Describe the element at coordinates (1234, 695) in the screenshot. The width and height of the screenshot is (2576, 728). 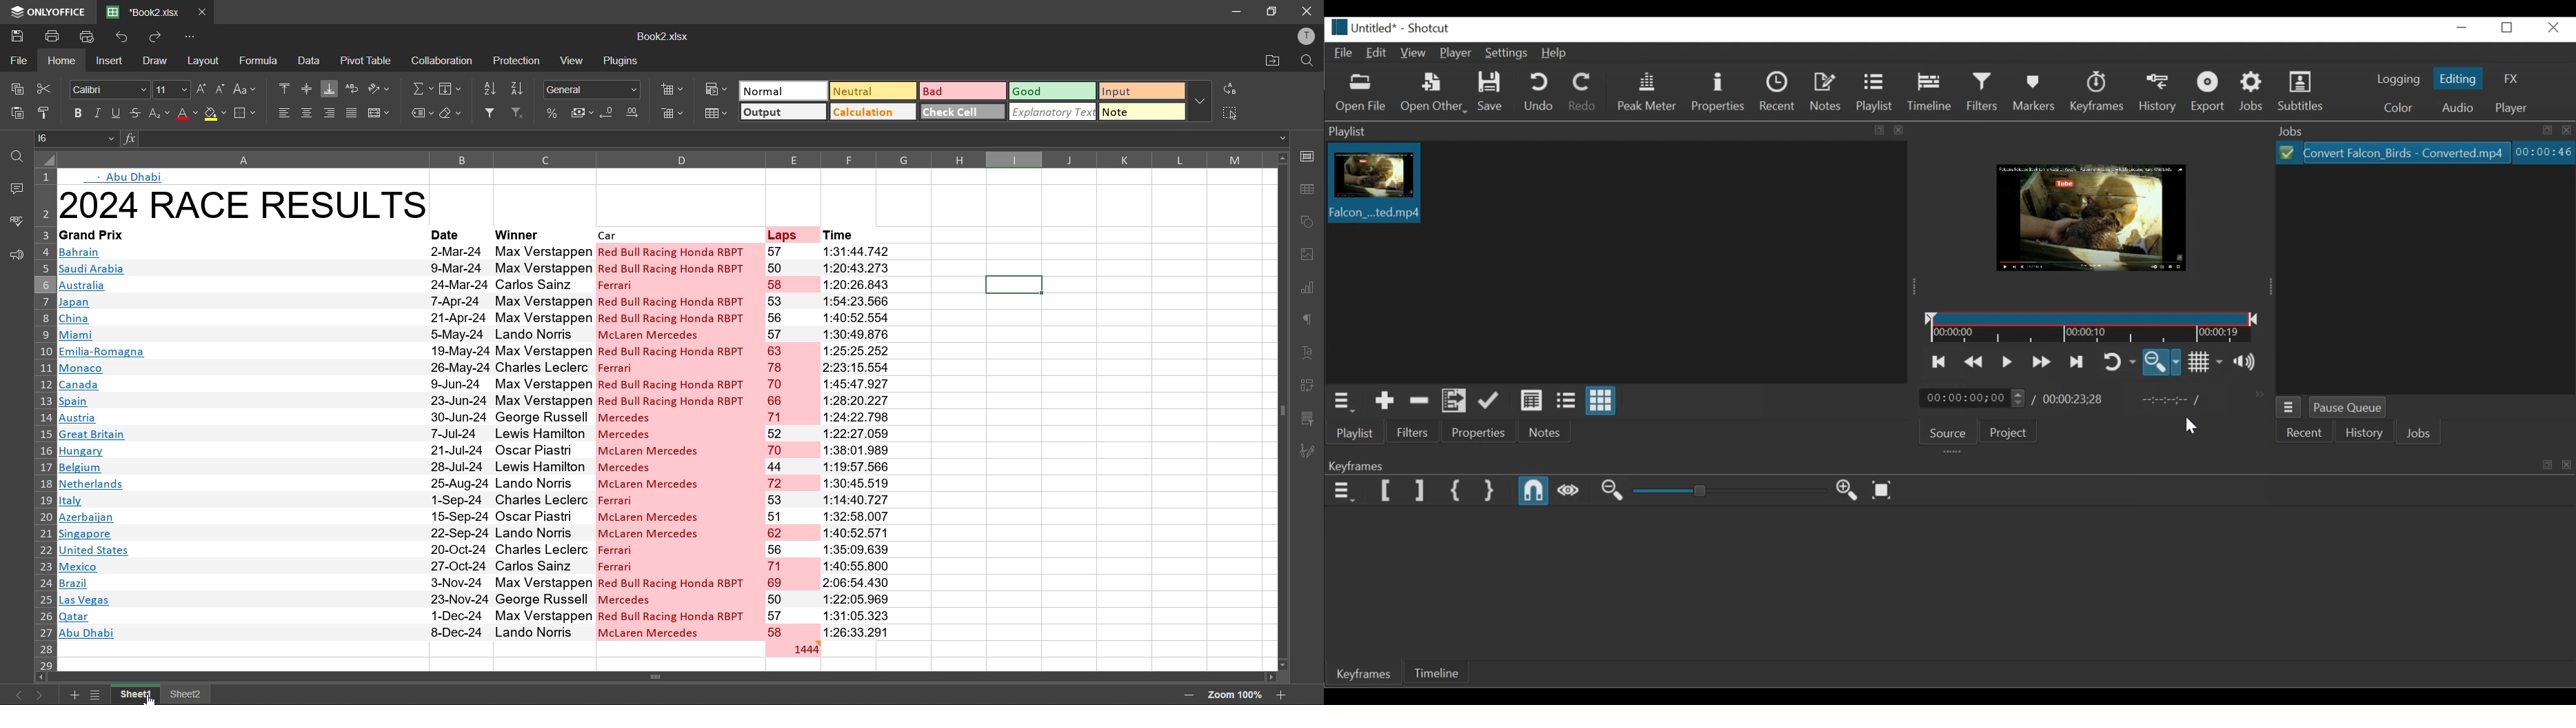
I see `zoom factor` at that location.